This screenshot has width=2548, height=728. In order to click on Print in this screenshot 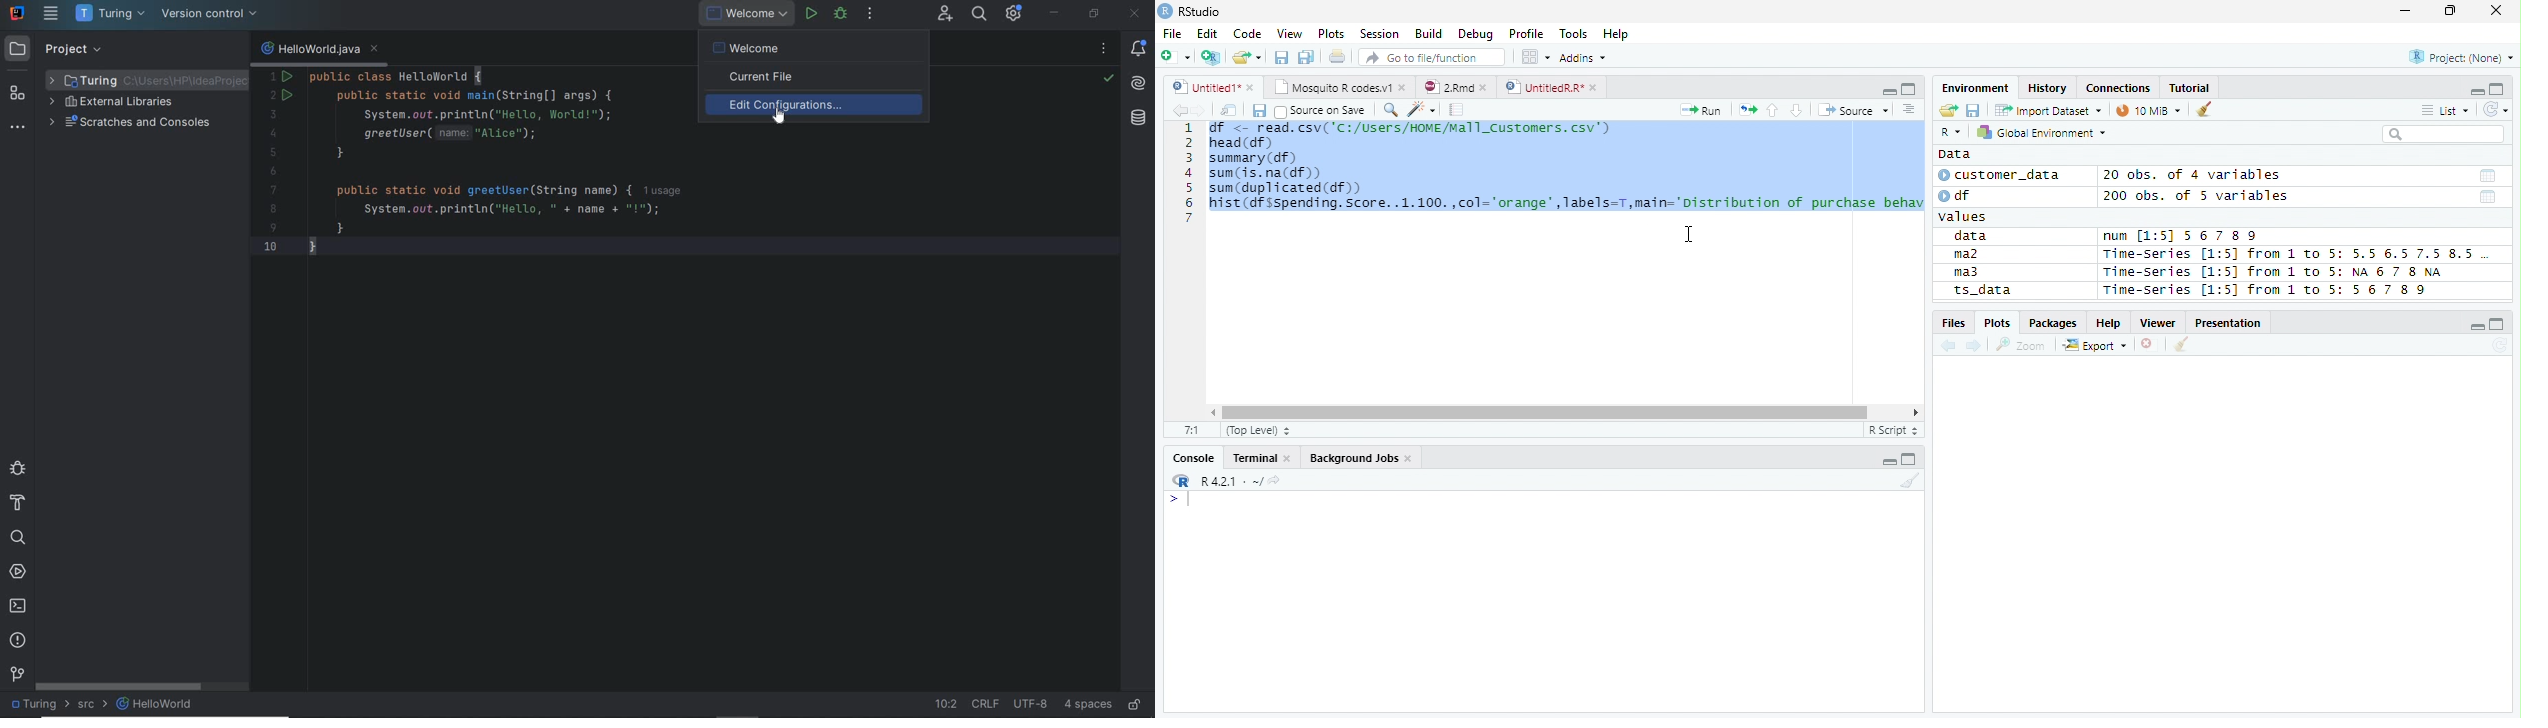, I will do `click(1336, 57)`.